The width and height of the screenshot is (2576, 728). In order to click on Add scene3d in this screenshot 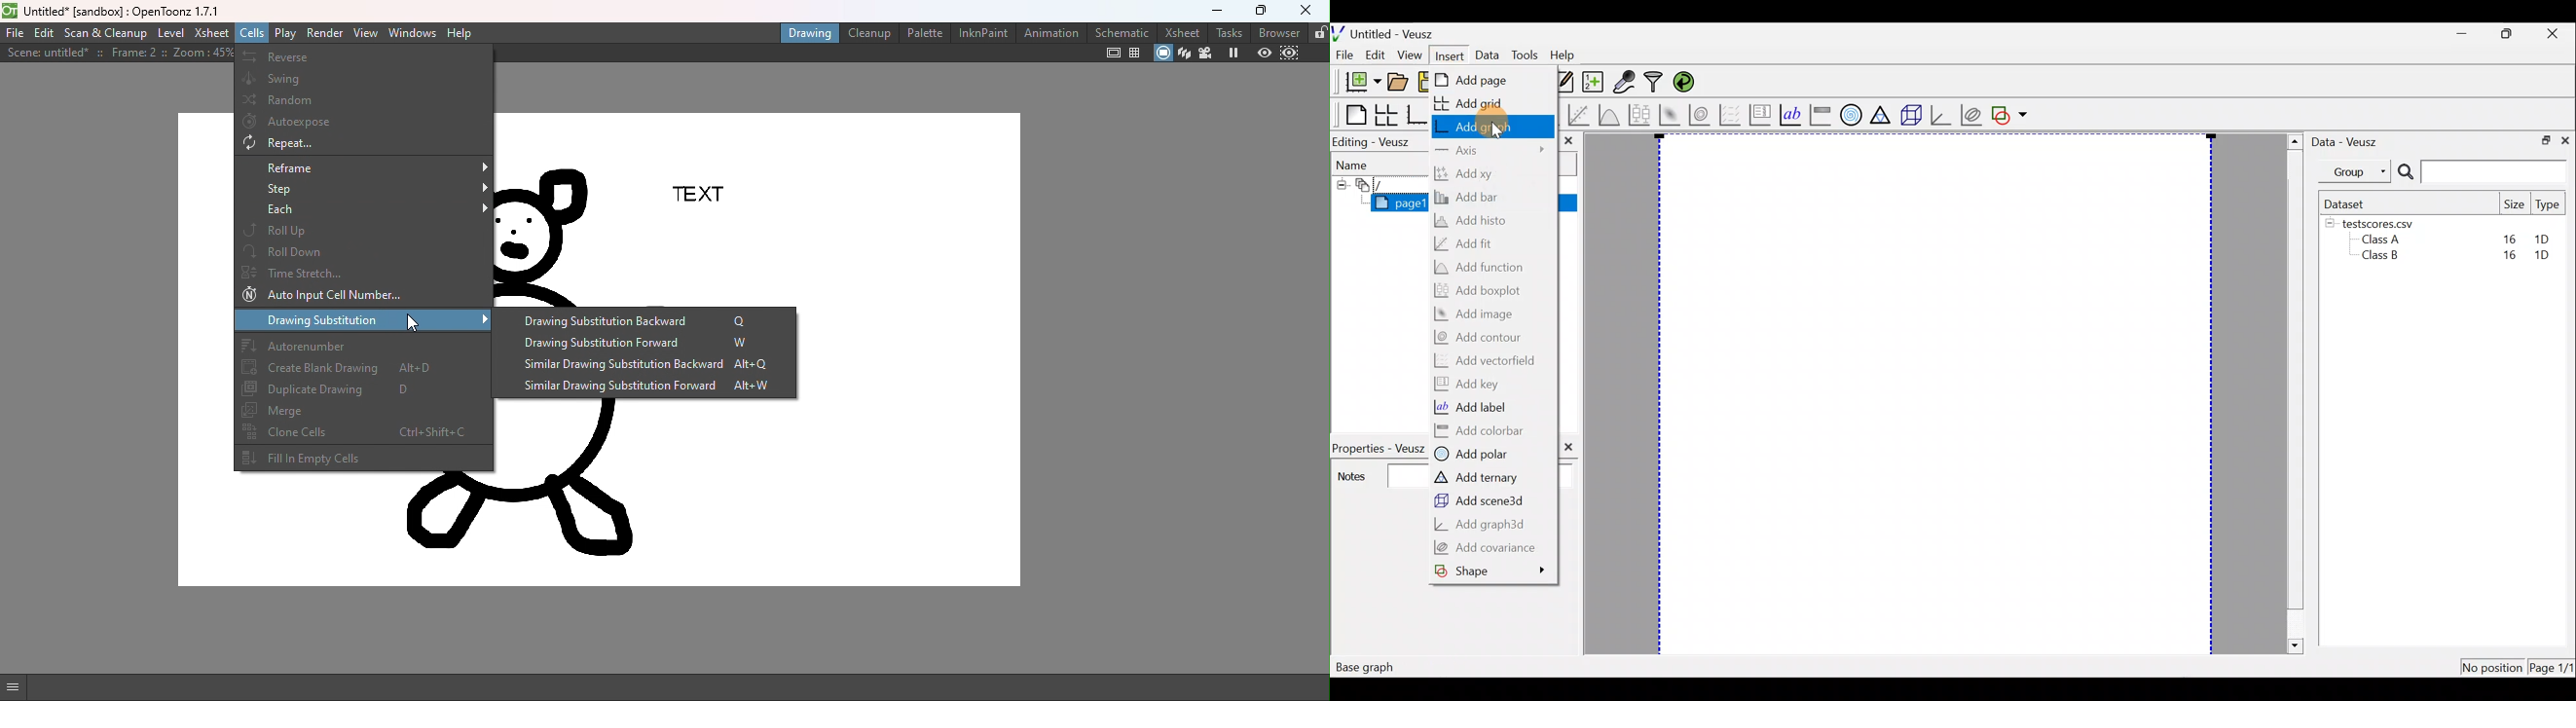, I will do `click(1479, 500)`.